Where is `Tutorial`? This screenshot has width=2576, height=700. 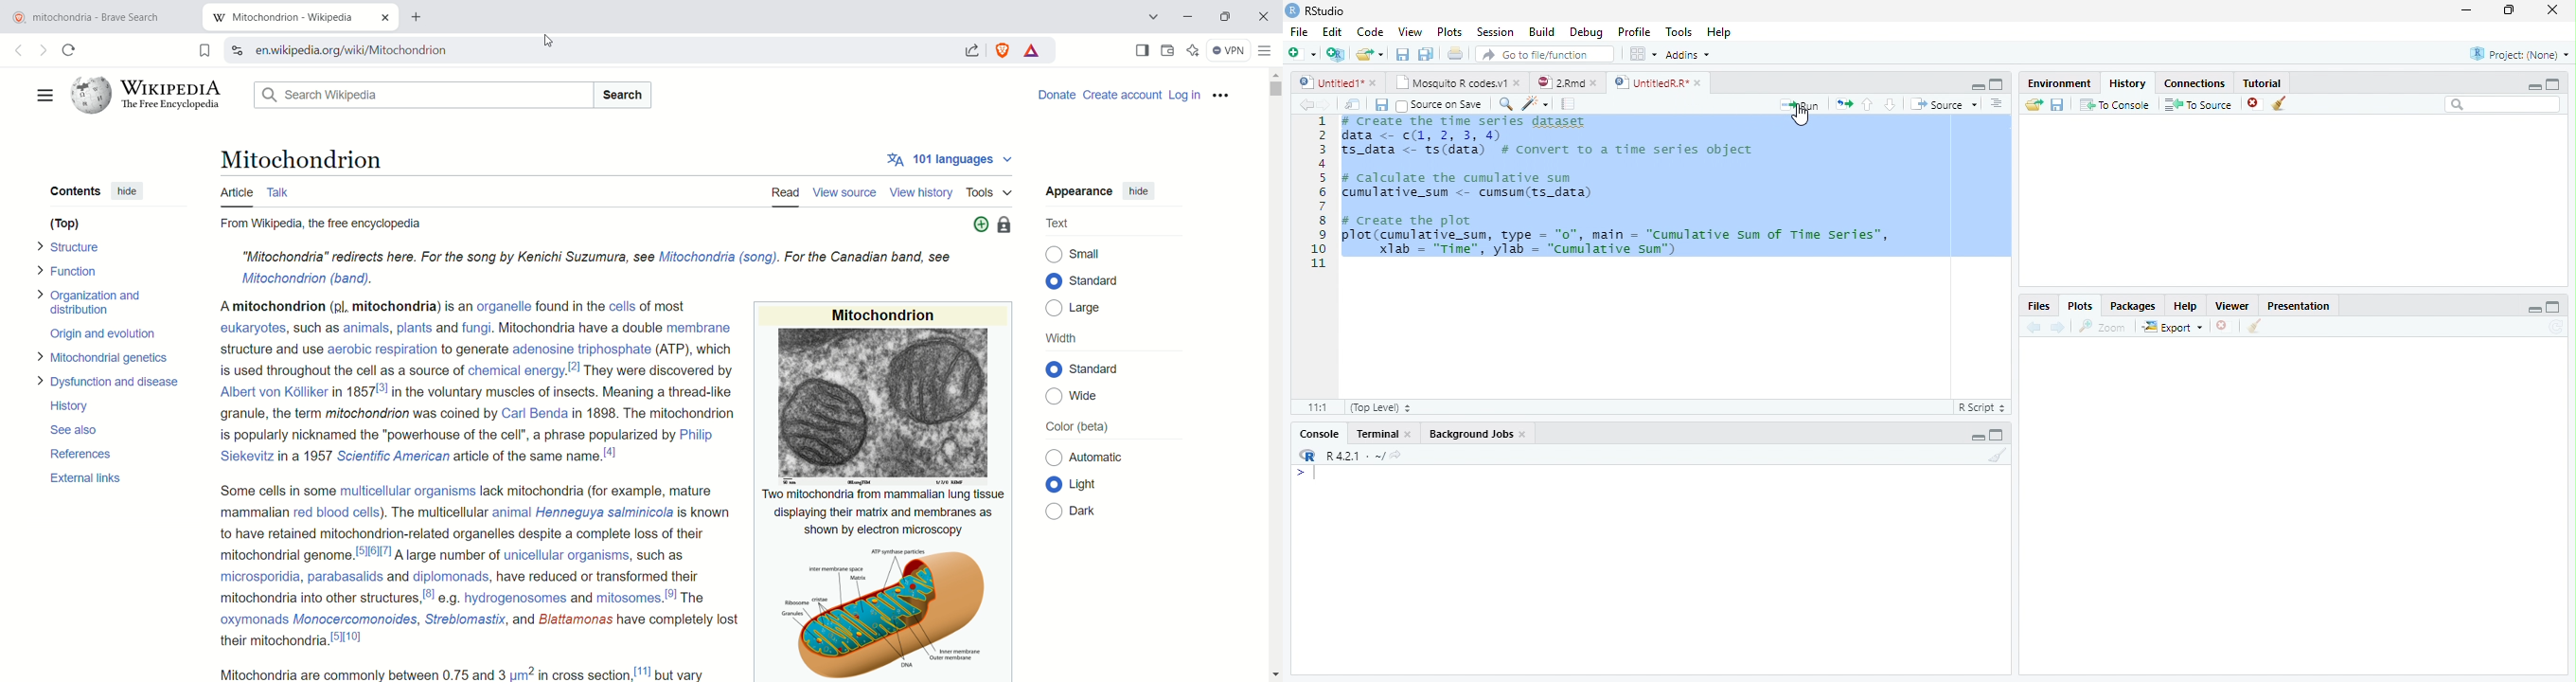 Tutorial is located at coordinates (2264, 81).